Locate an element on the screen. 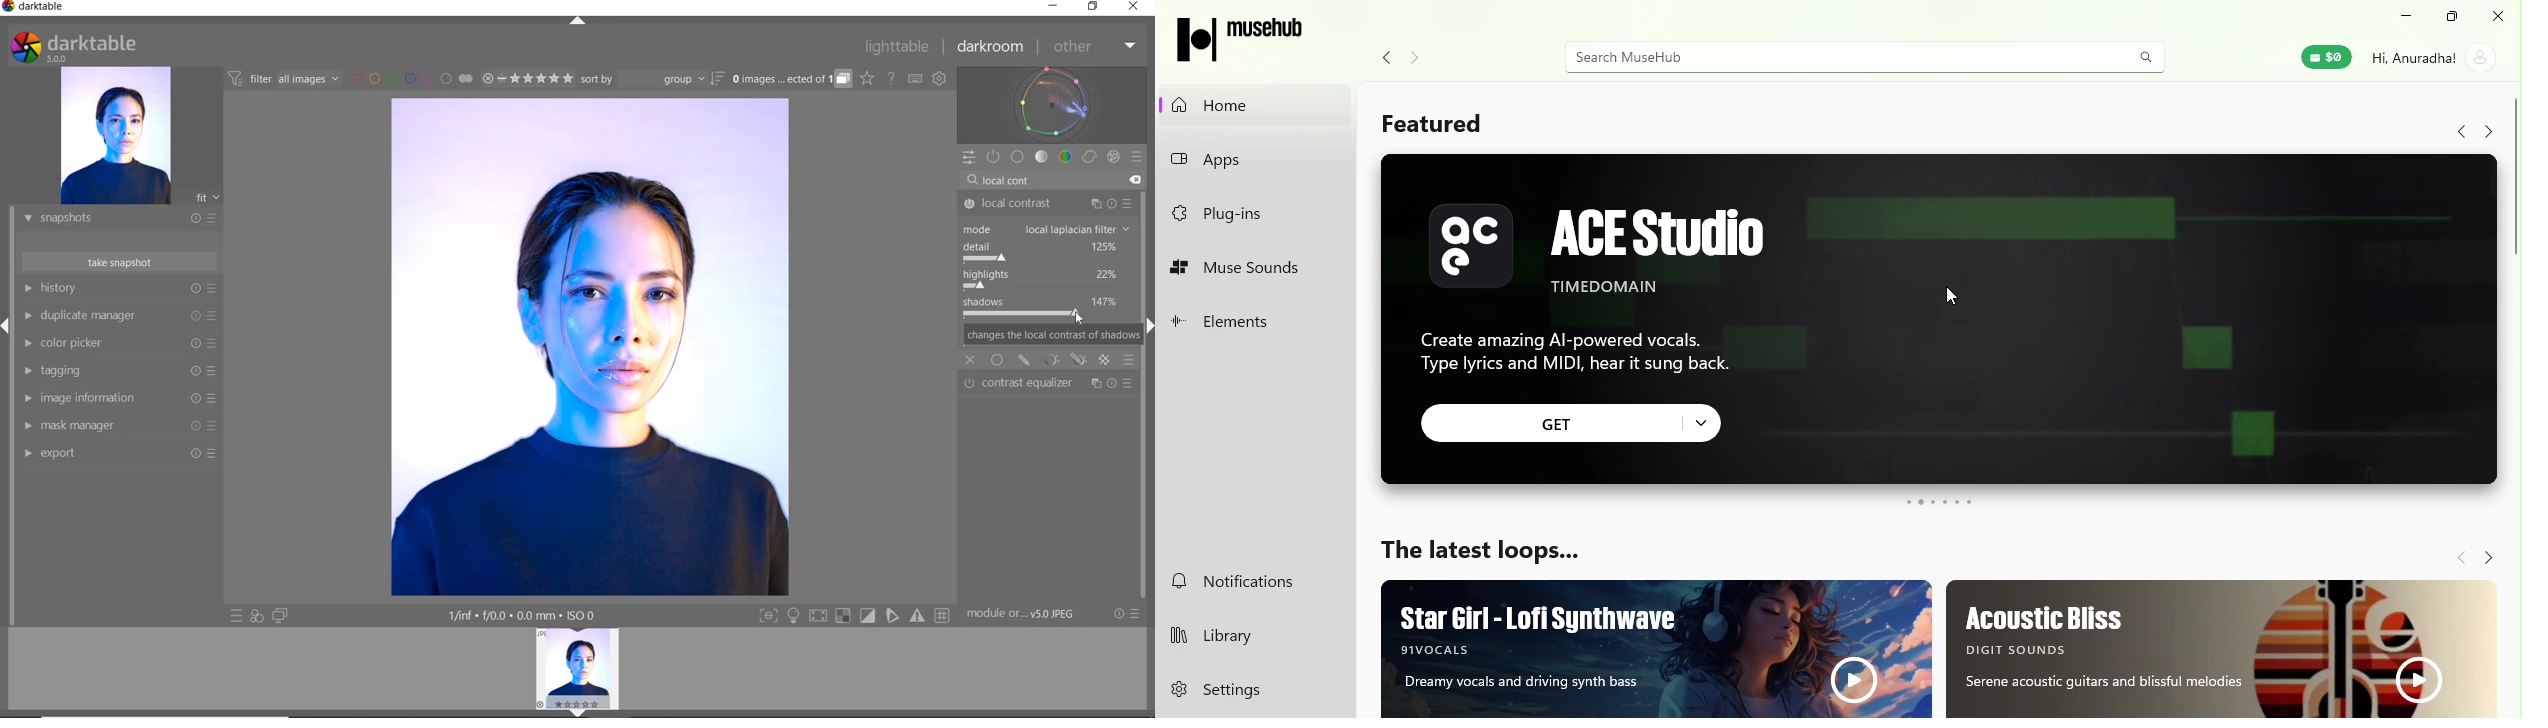  Button is located at coordinates (768, 617).